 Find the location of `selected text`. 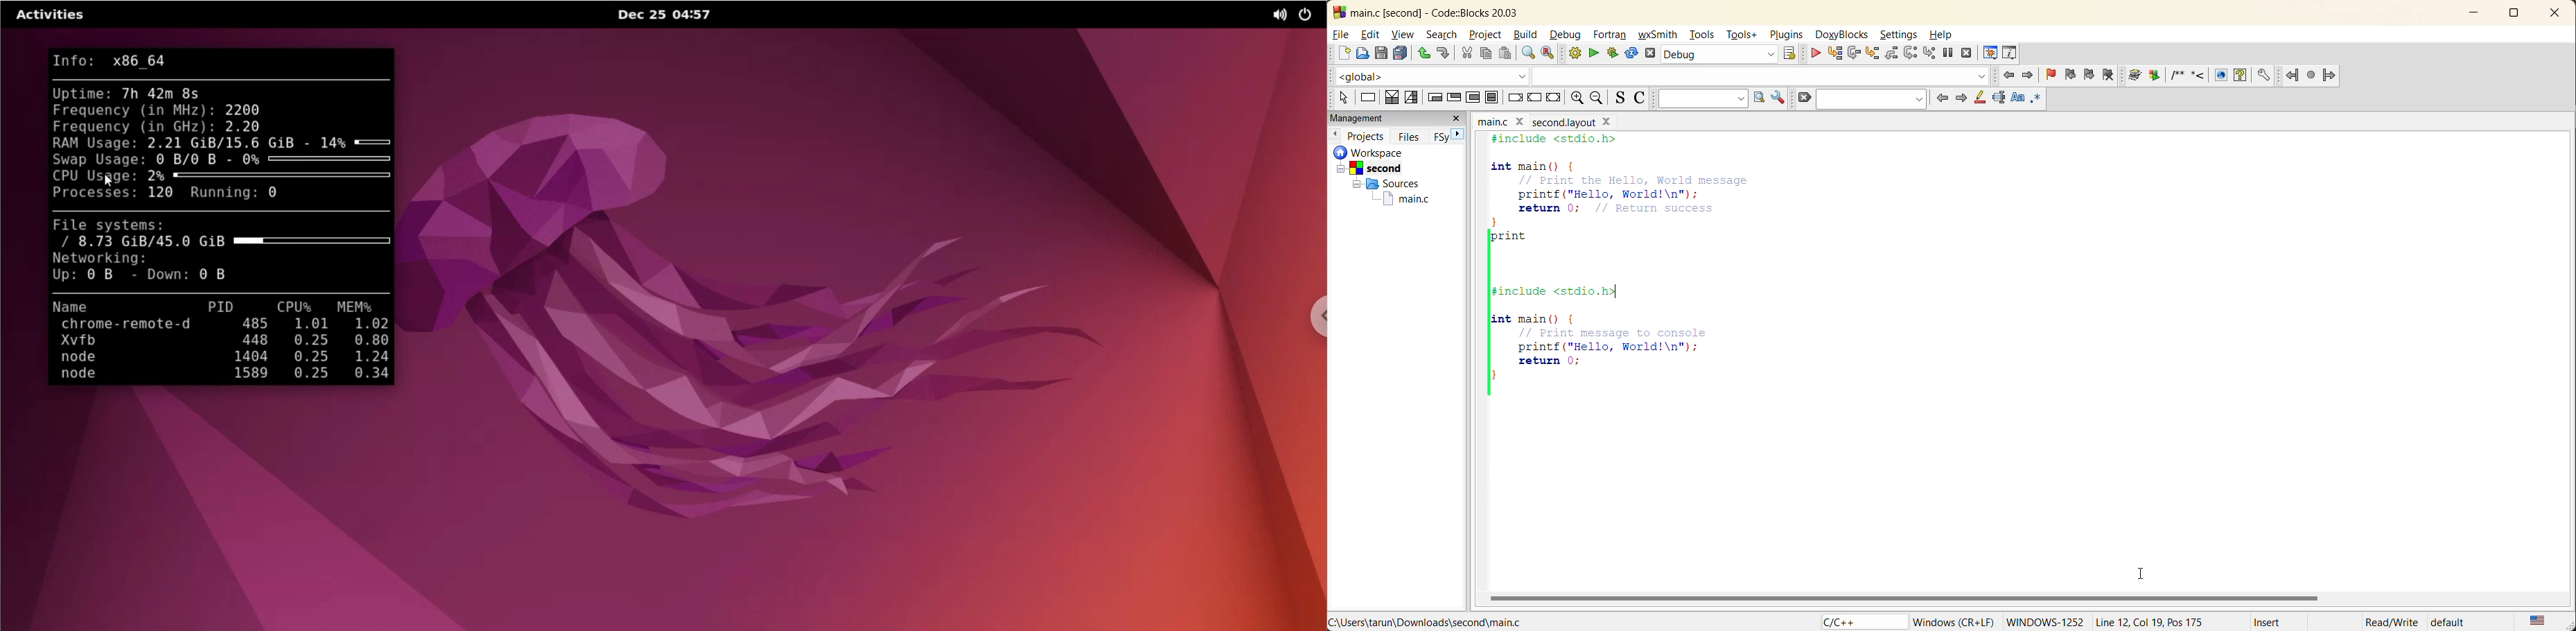

selected text is located at coordinates (1999, 100).